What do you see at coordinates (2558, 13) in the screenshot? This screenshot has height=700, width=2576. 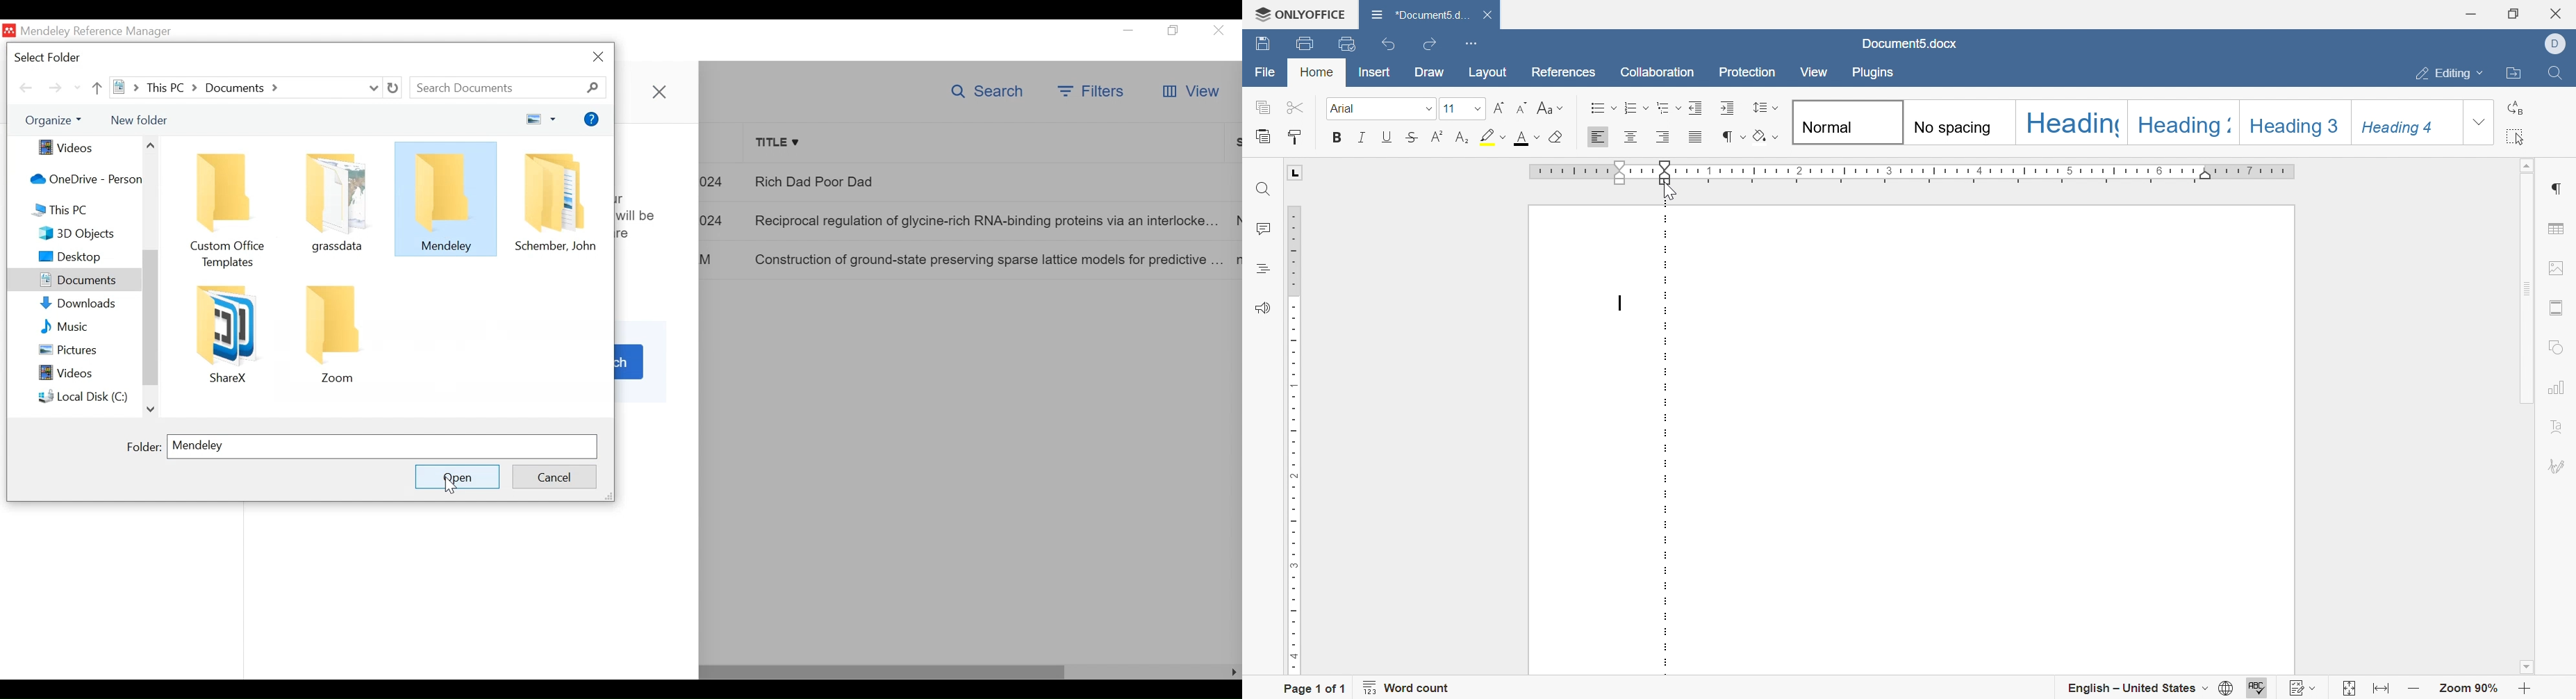 I see `close` at bounding box center [2558, 13].